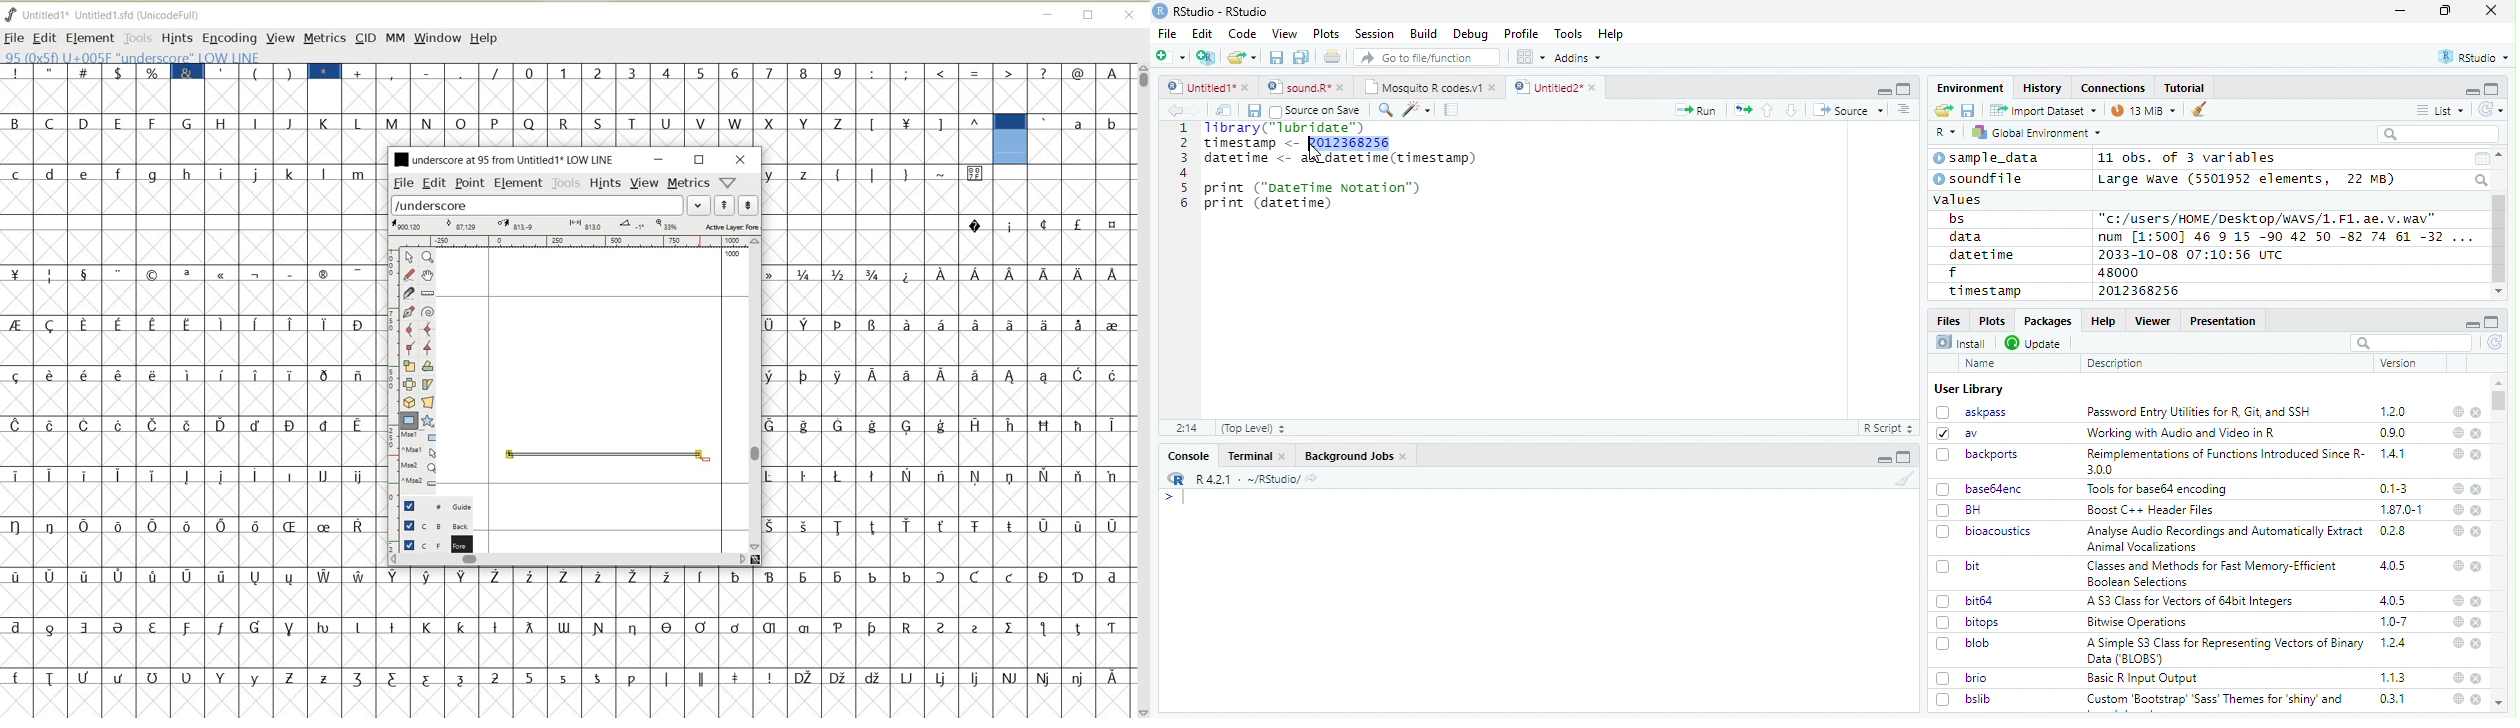 This screenshot has width=2520, height=728. What do you see at coordinates (1696, 110) in the screenshot?
I see `Run the current line` at bounding box center [1696, 110].